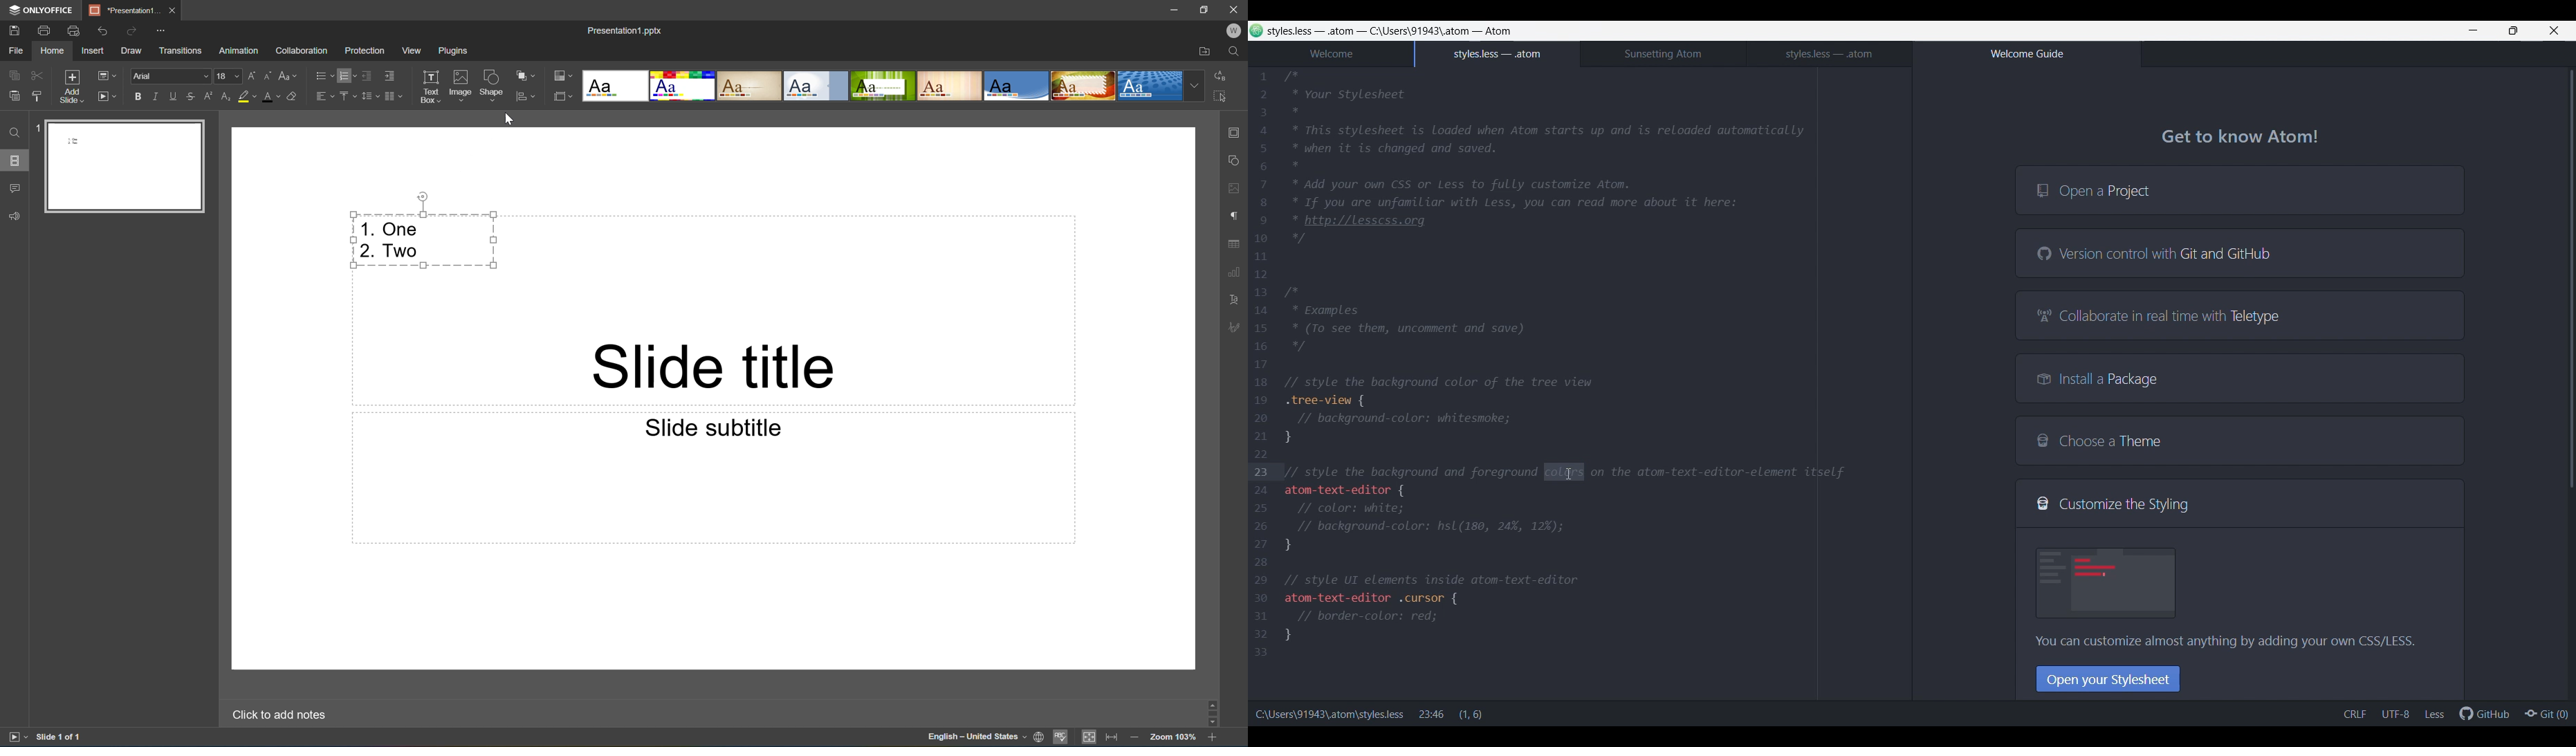  Describe the element at coordinates (712, 367) in the screenshot. I see `Slide title` at that location.